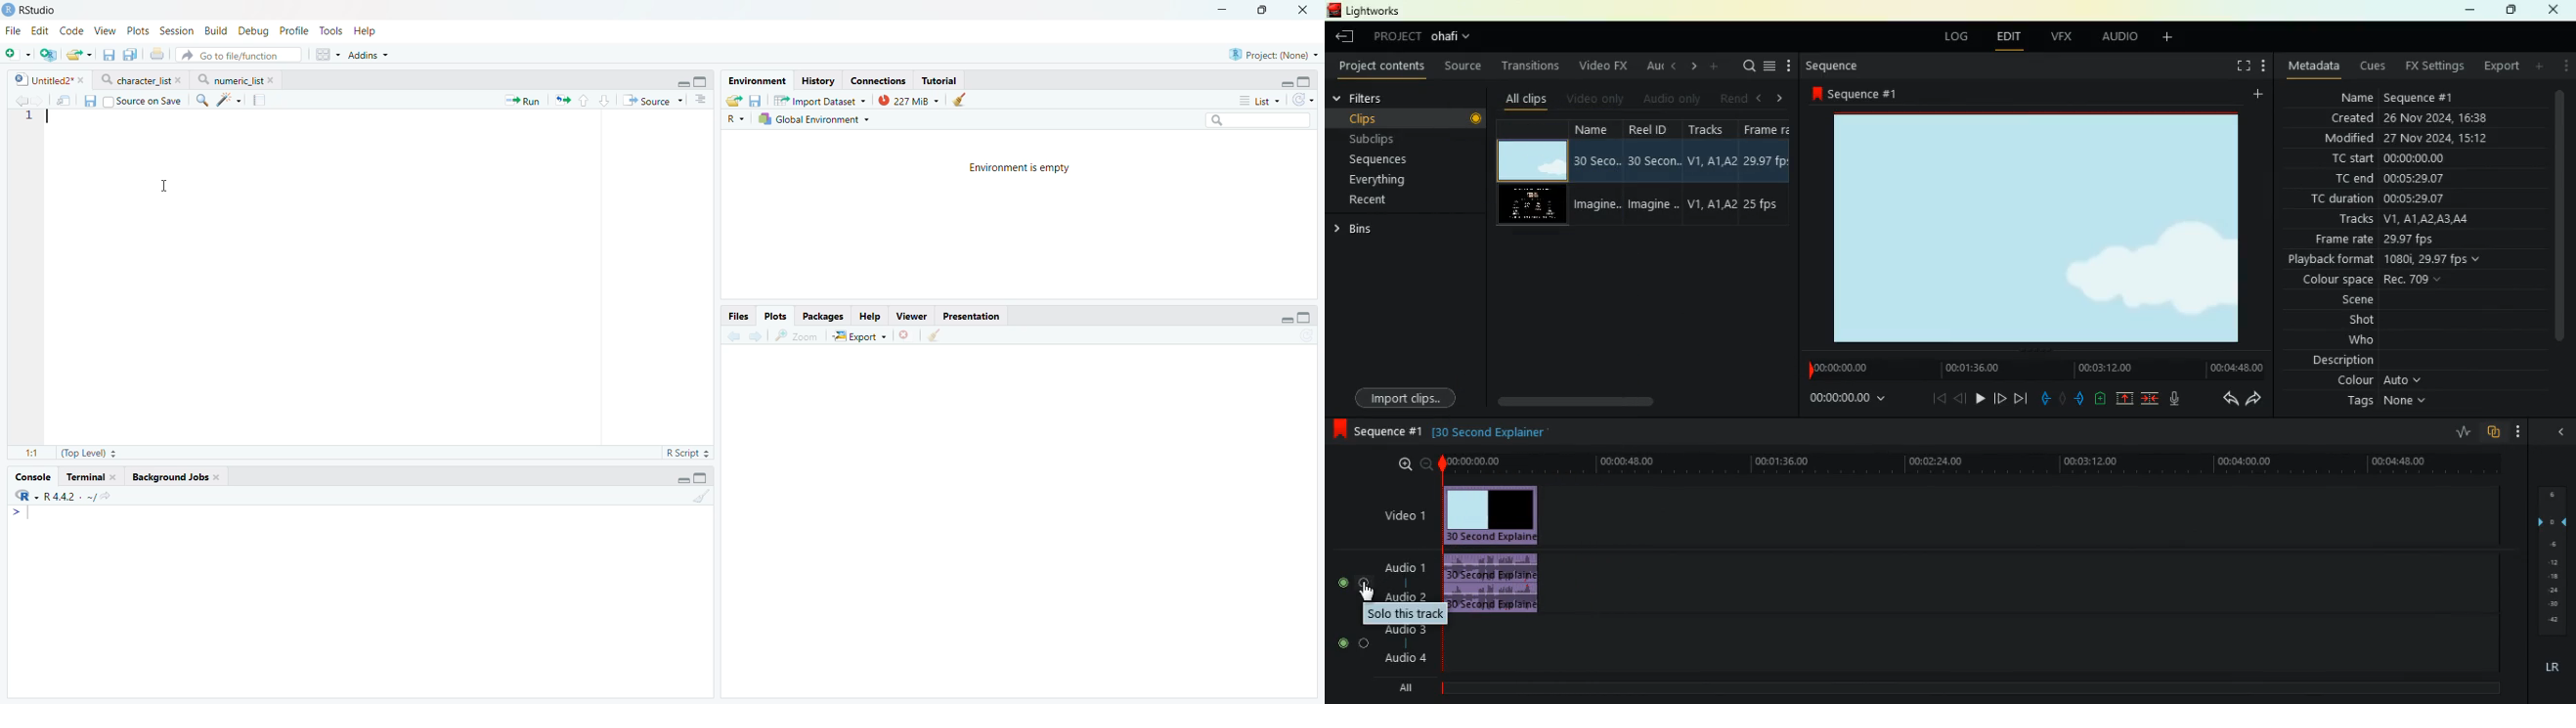 The width and height of the screenshot is (2576, 728). Describe the element at coordinates (41, 30) in the screenshot. I see `Edit` at that location.